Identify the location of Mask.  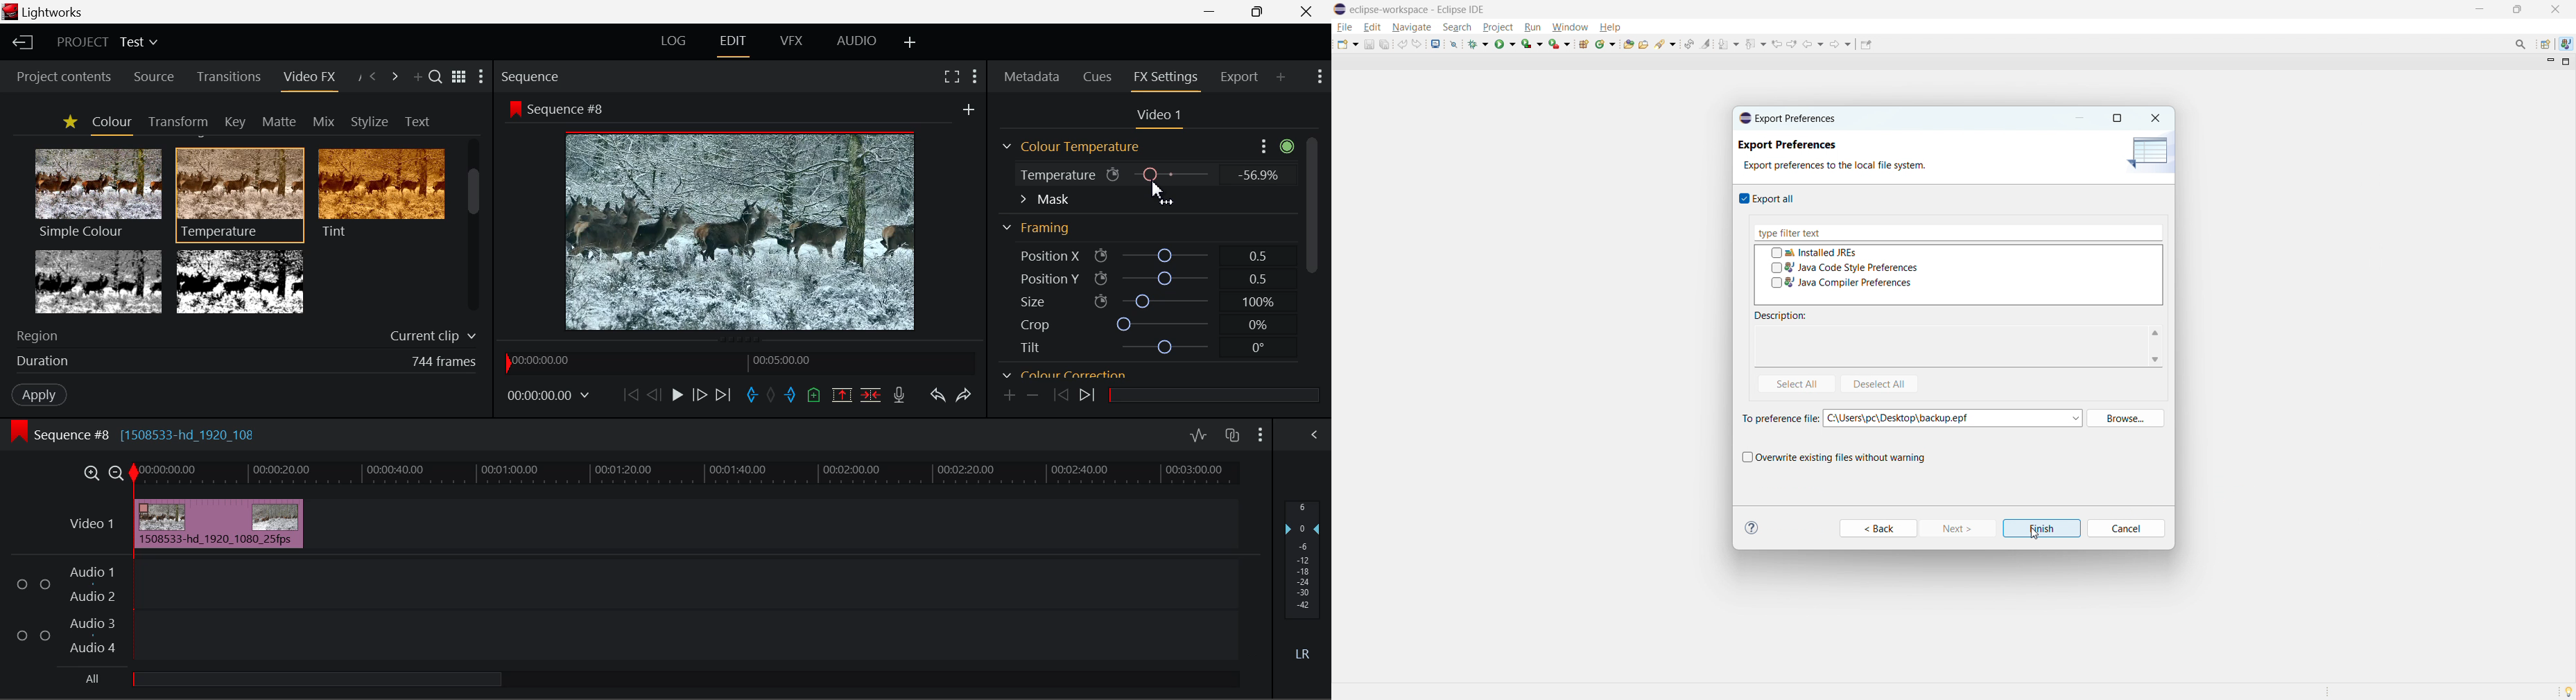
(1045, 200).